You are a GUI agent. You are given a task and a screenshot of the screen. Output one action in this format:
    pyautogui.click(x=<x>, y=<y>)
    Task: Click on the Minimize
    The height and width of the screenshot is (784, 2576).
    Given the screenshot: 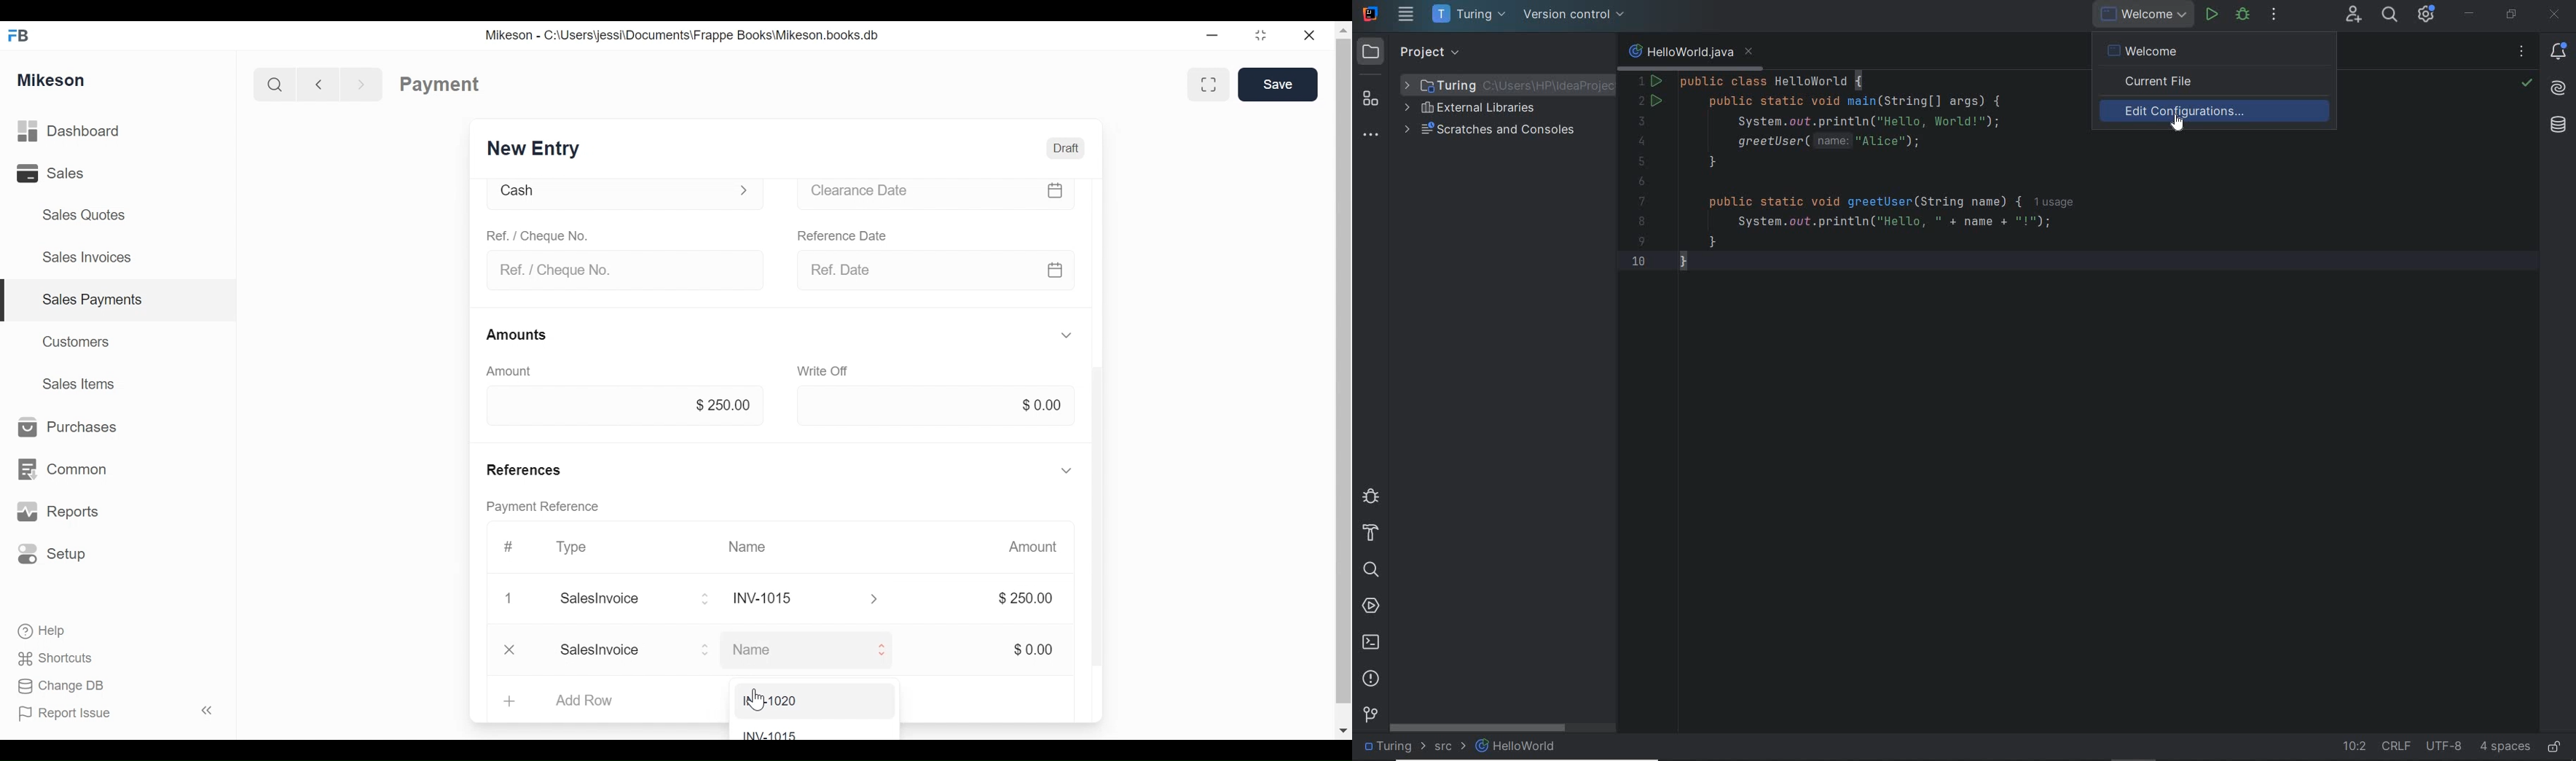 What is the action you would take?
    pyautogui.click(x=1215, y=35)
    